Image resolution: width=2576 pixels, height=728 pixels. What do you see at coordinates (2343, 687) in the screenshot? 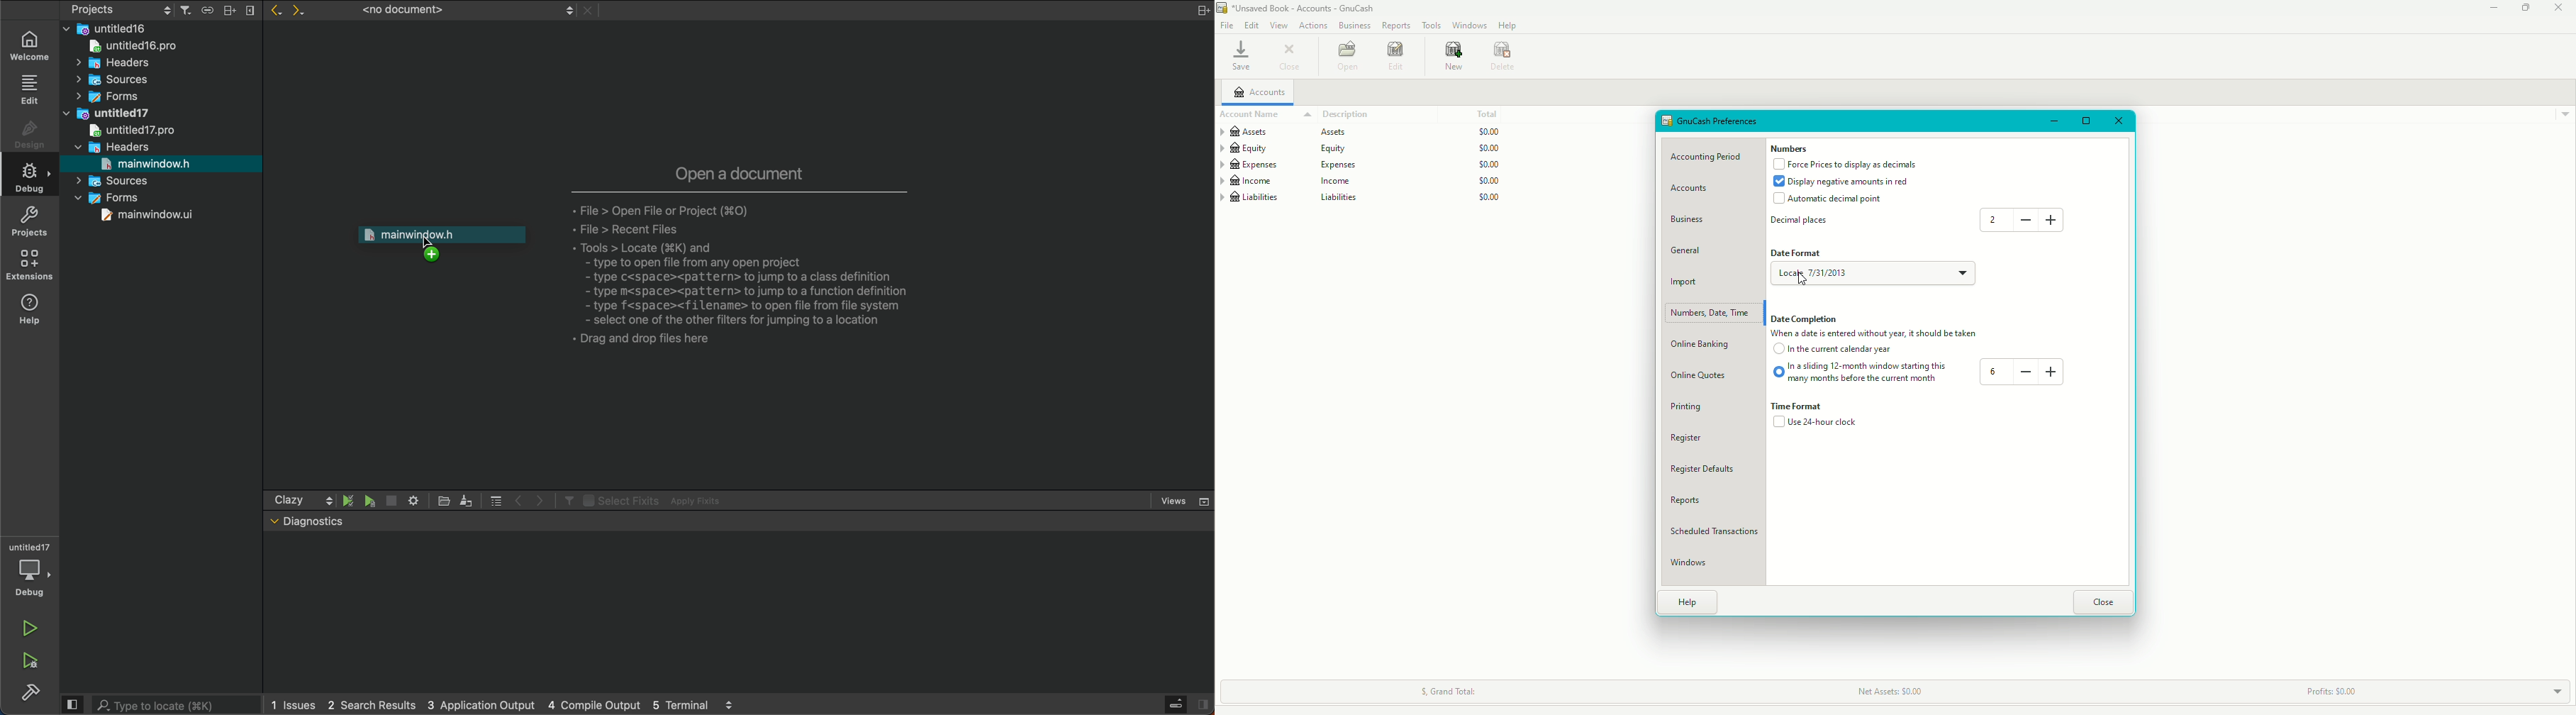
I see `Profits` at bounding box center [2343, 687].